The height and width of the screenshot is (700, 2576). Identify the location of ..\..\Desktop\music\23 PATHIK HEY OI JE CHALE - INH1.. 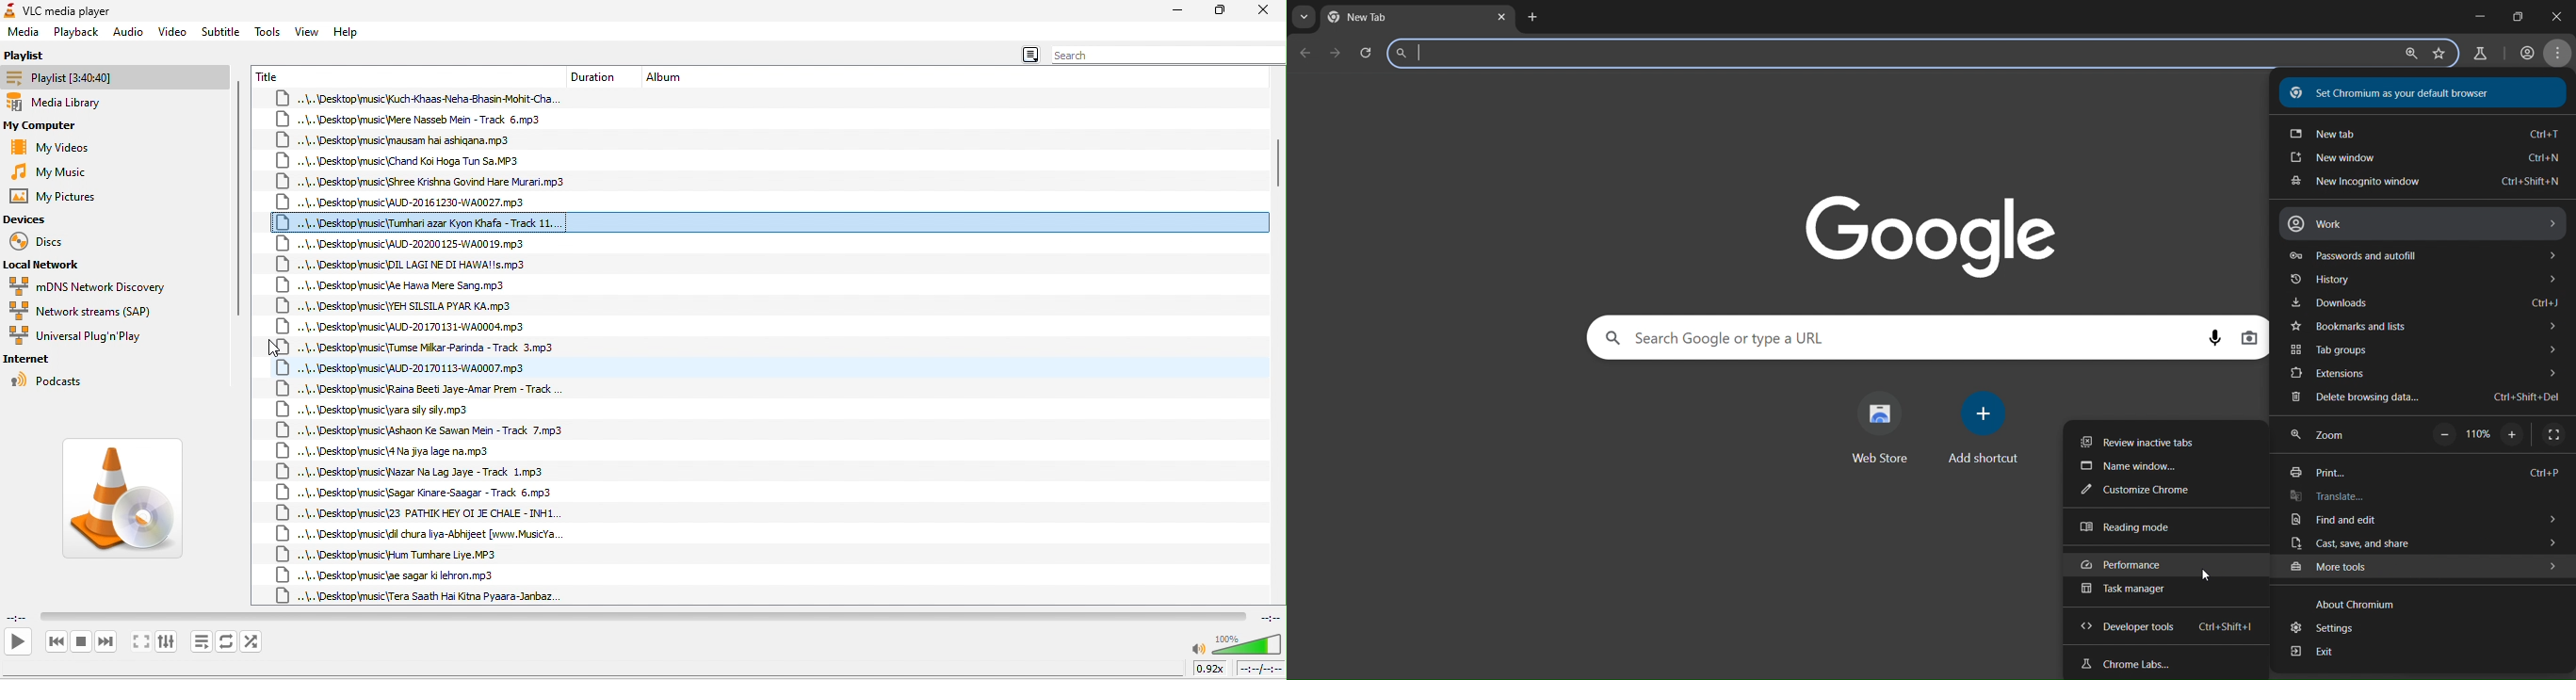
(419, 514).